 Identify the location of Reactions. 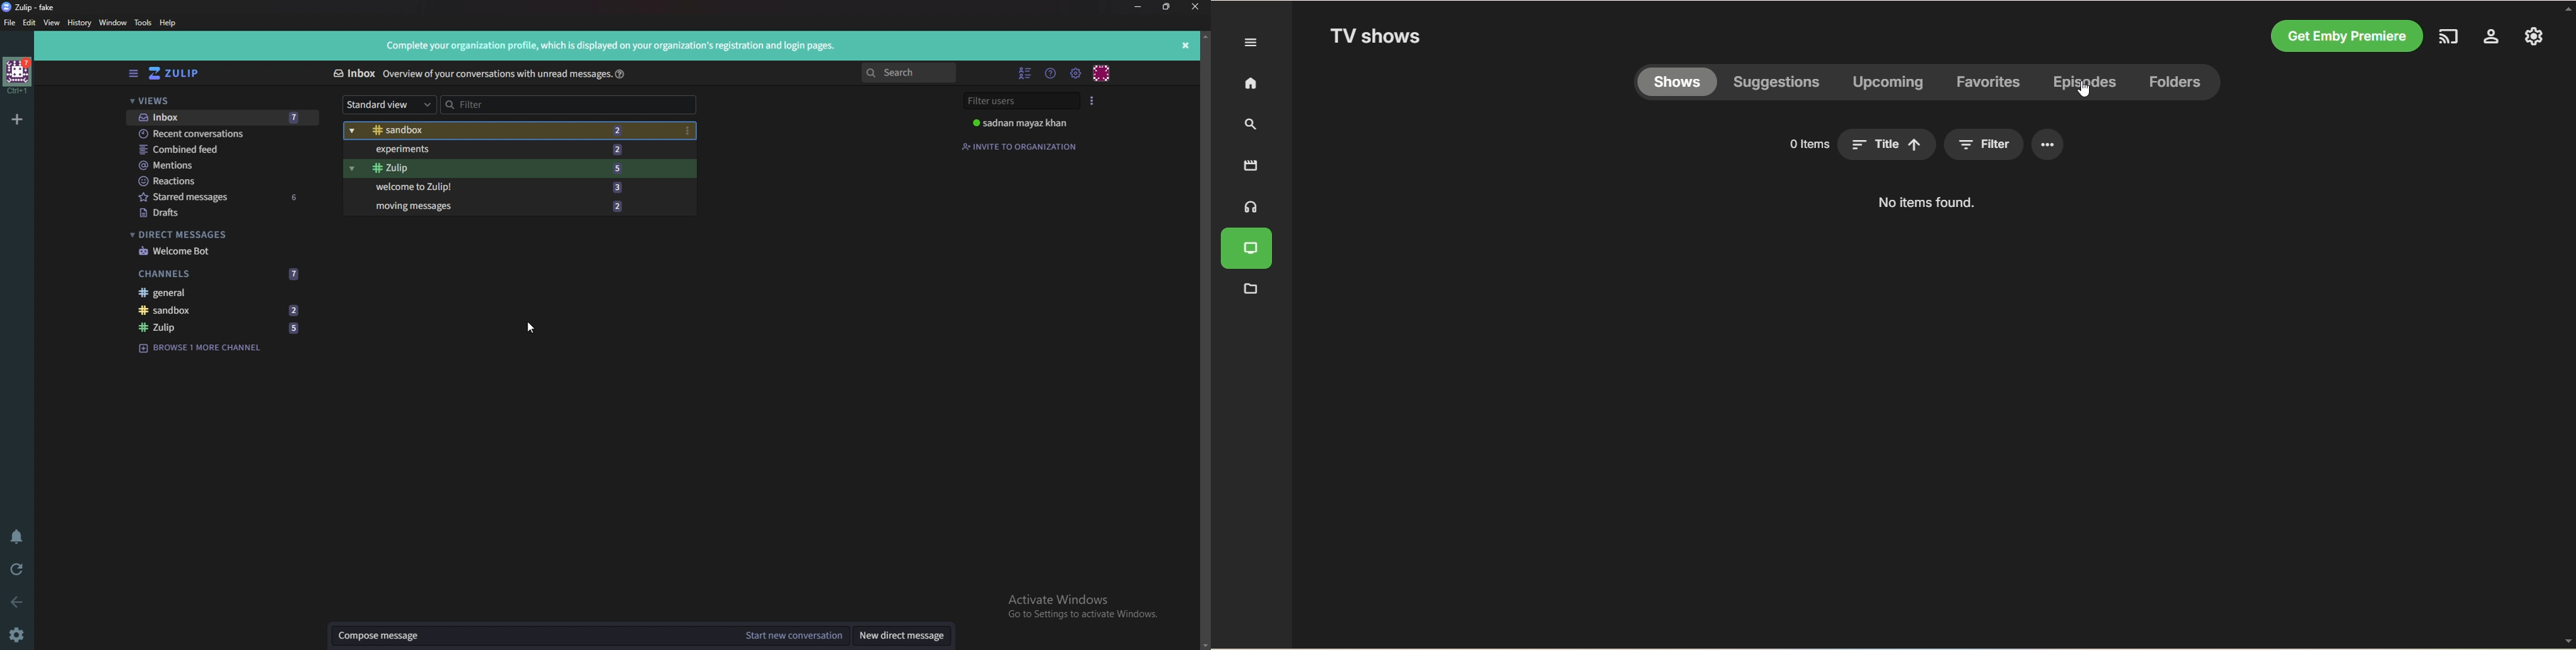
(225, 182).